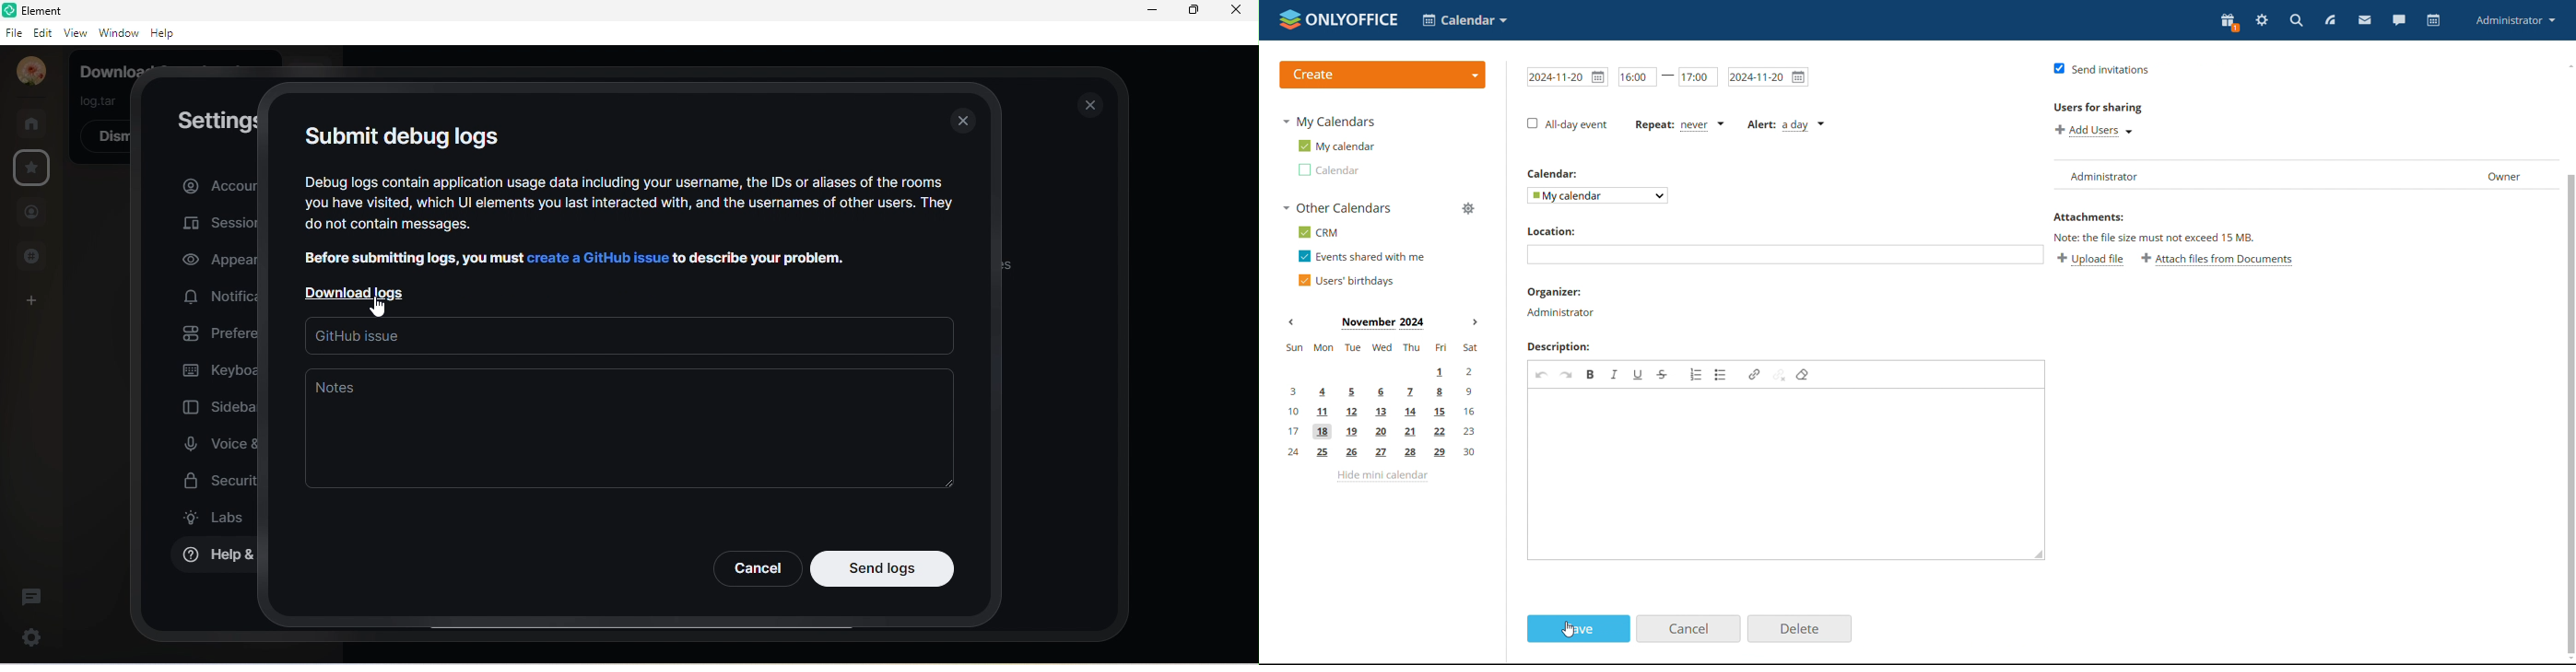 Image resolution: width=2576 pixels, height=672 pixels. I want to click on resize box, so click(2038, 554).